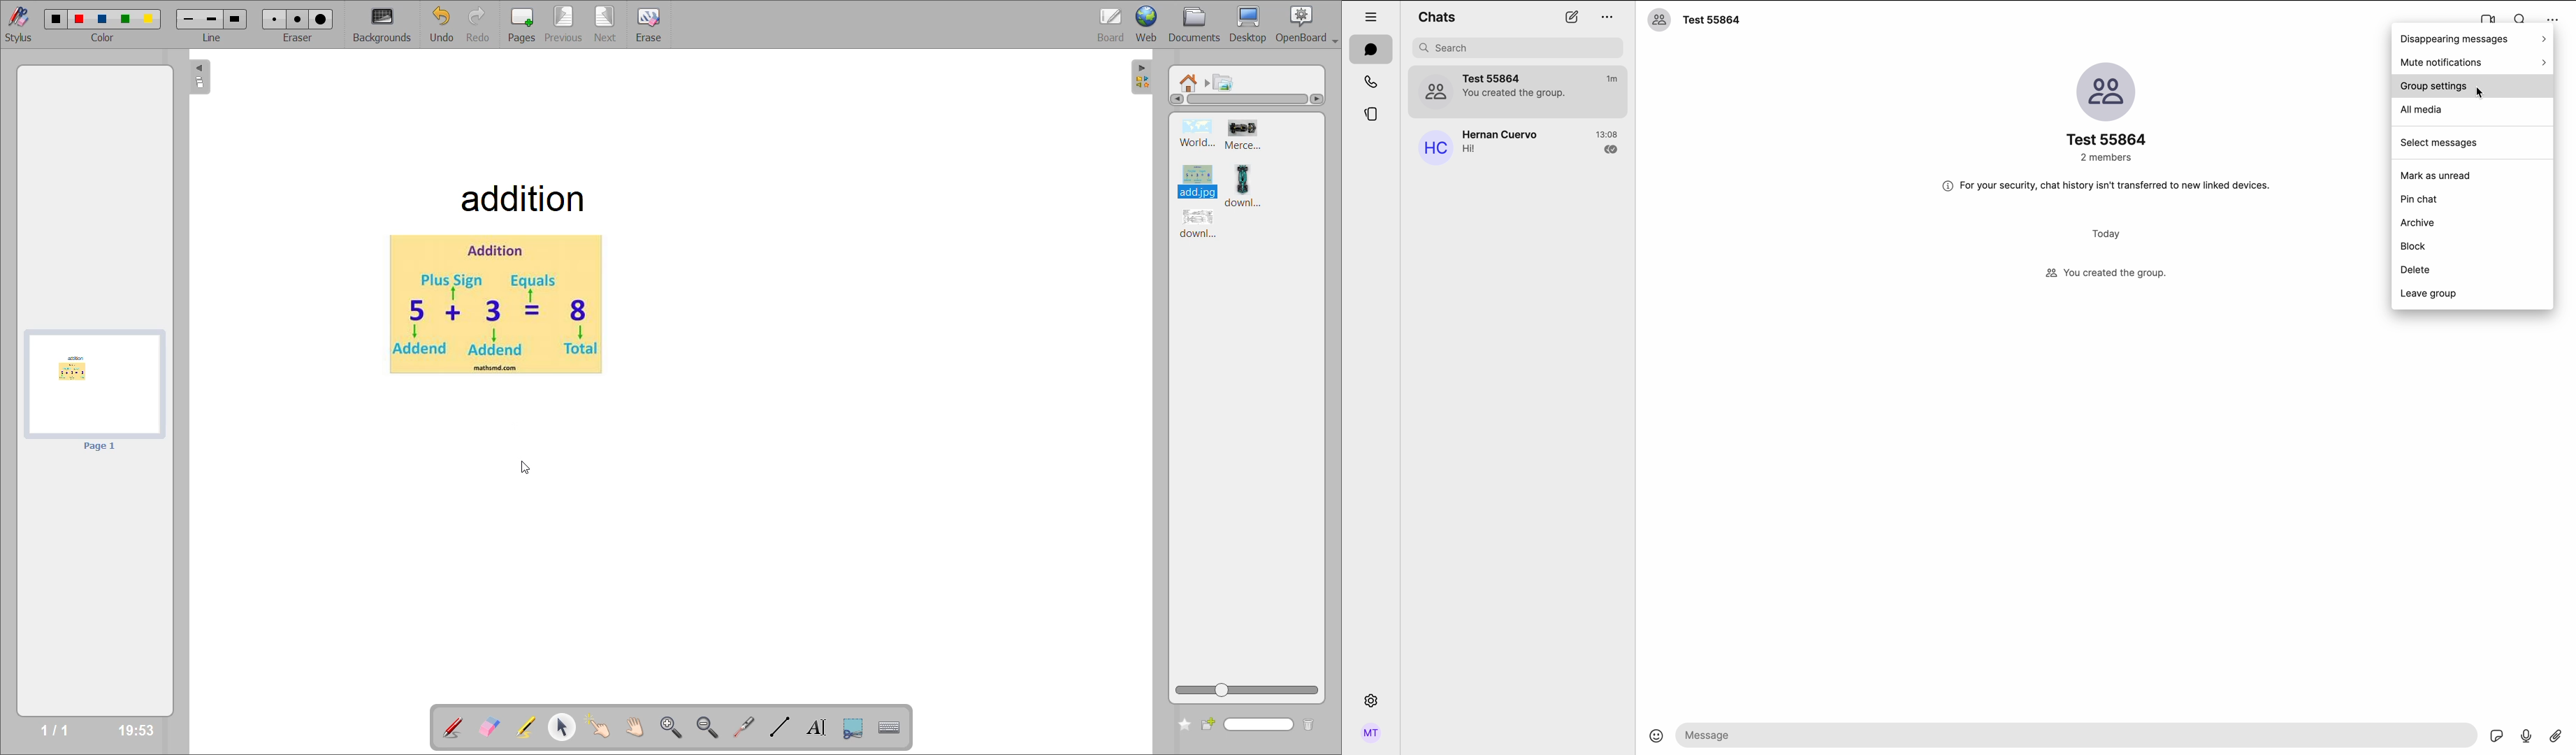 The width and height of the screenshot is (2576, 756). I want to click on safety message, so click(2108, 185).